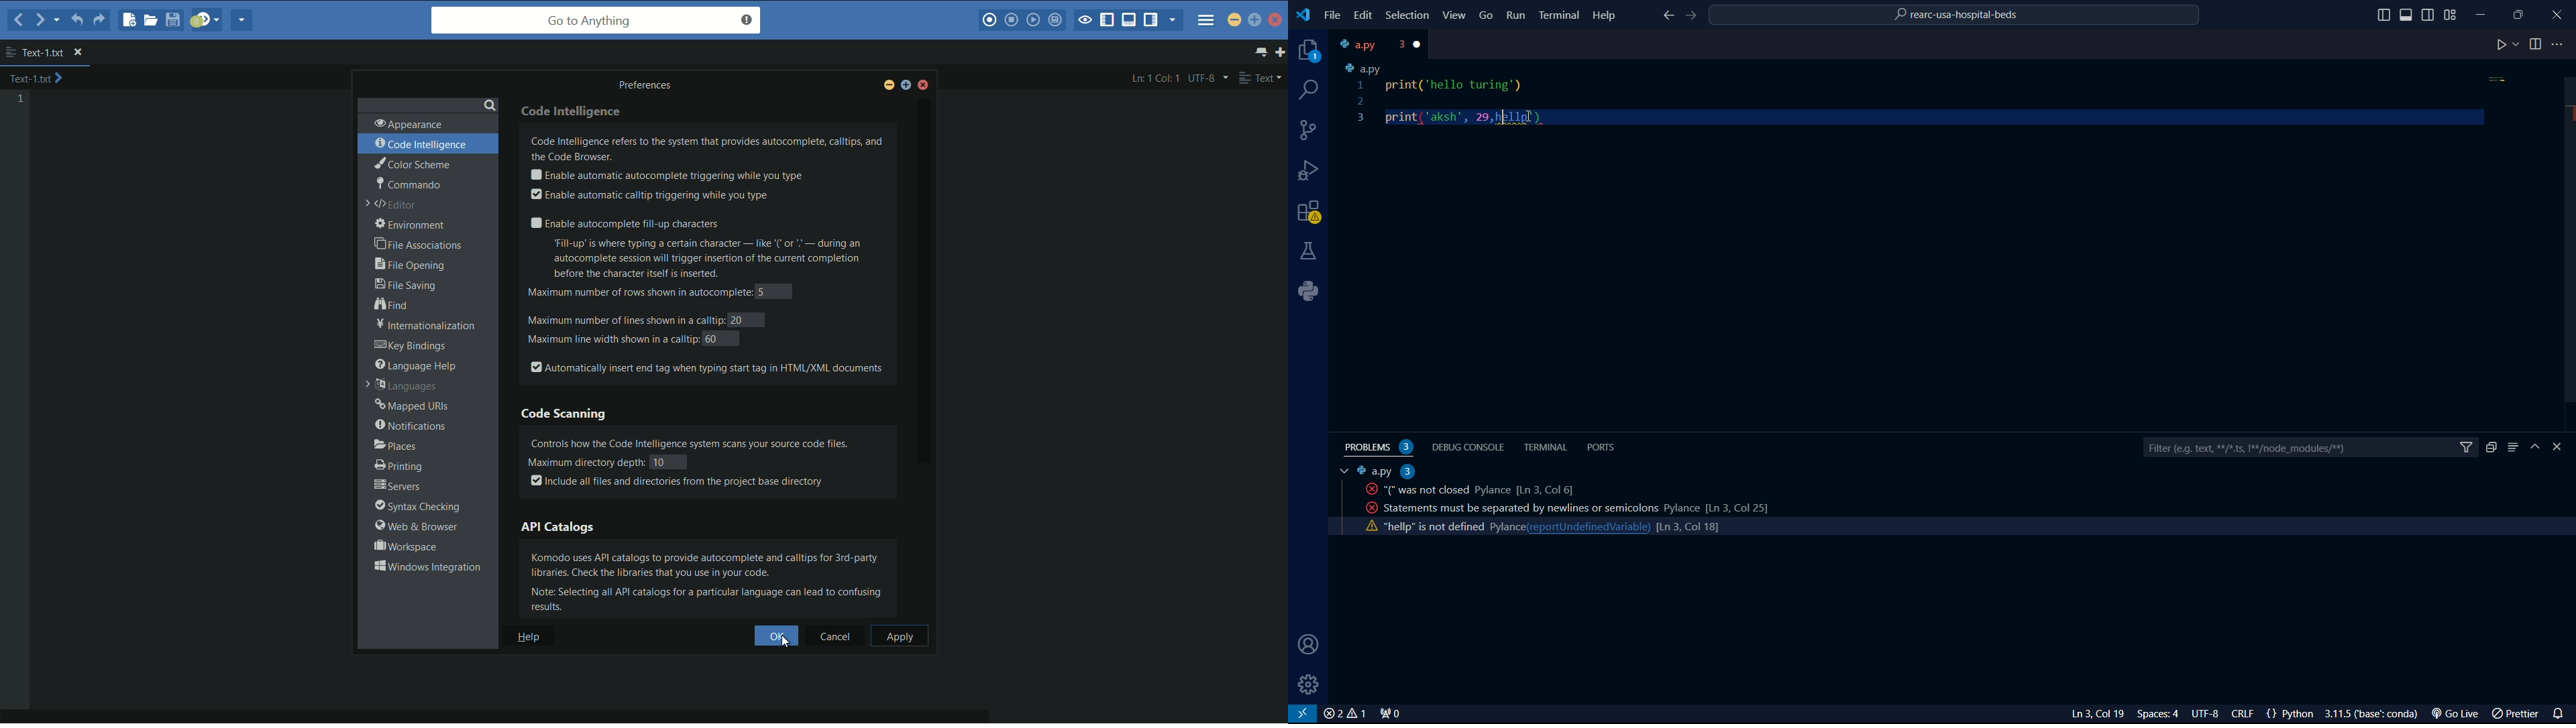  What do you see at coordinates (1173, 21) in the screenshot?
I see `show specific sidebar/tabs` at bounding box center [1173, 21].